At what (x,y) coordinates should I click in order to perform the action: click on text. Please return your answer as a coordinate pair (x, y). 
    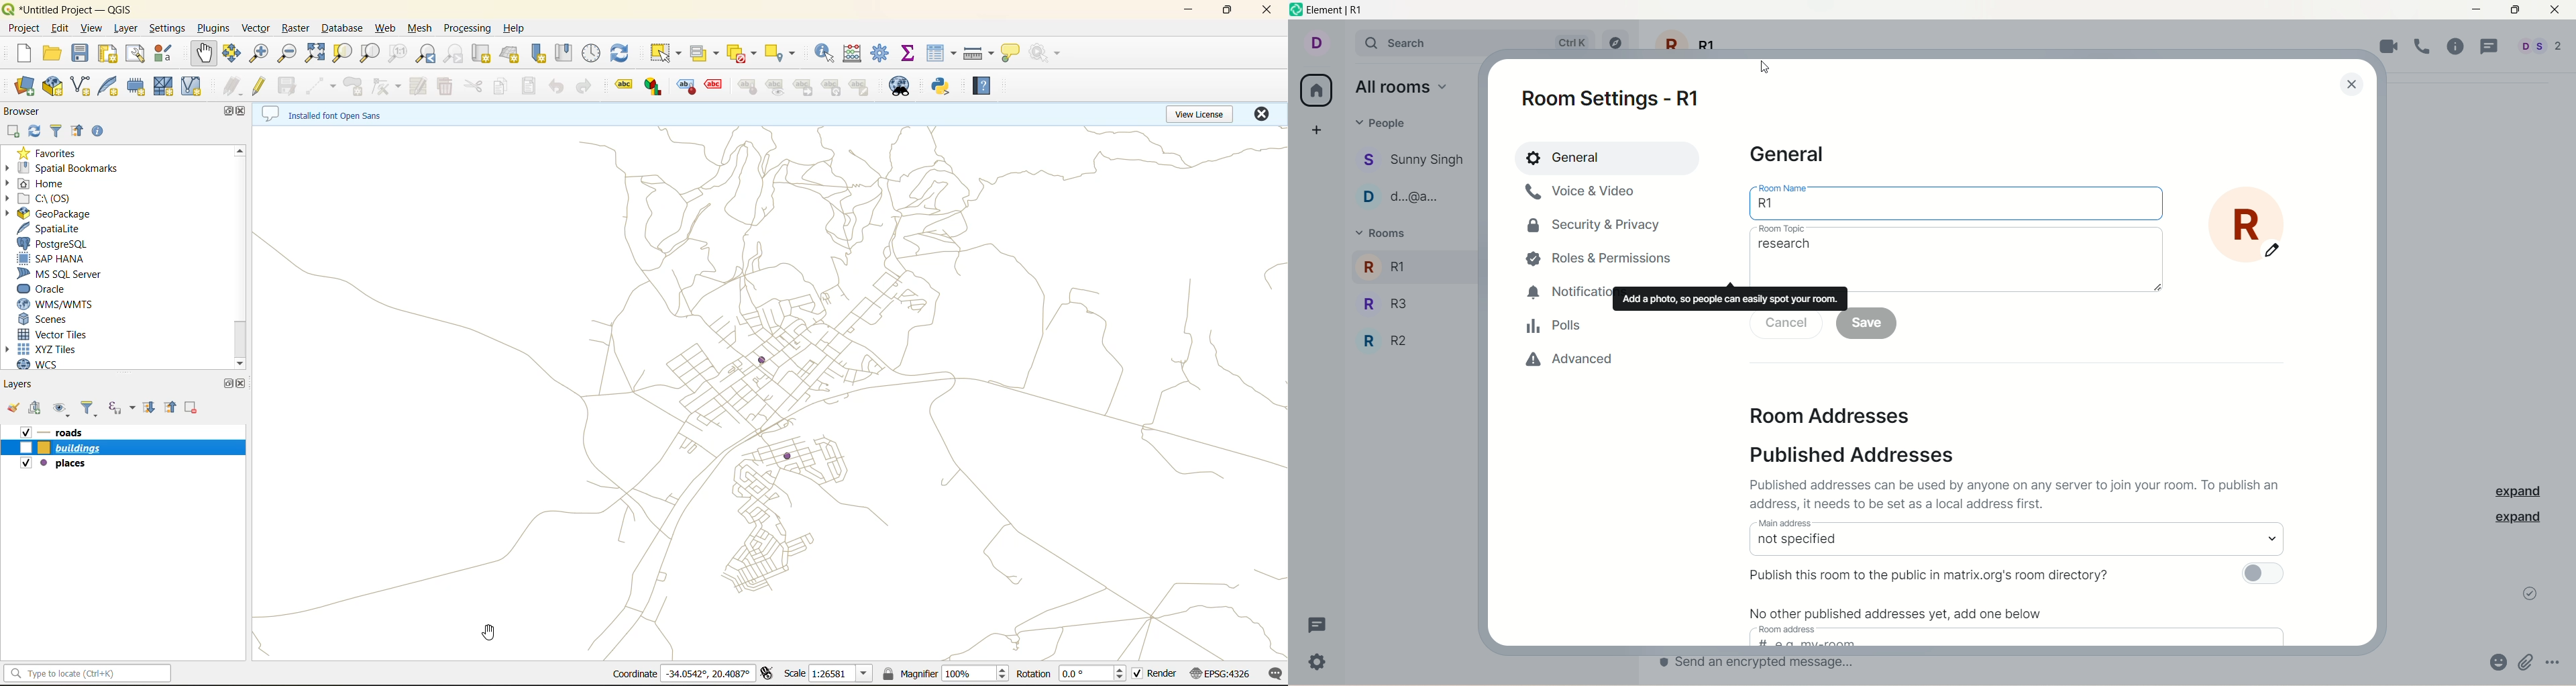
    Looking at the image, I should click on (1935, 575).